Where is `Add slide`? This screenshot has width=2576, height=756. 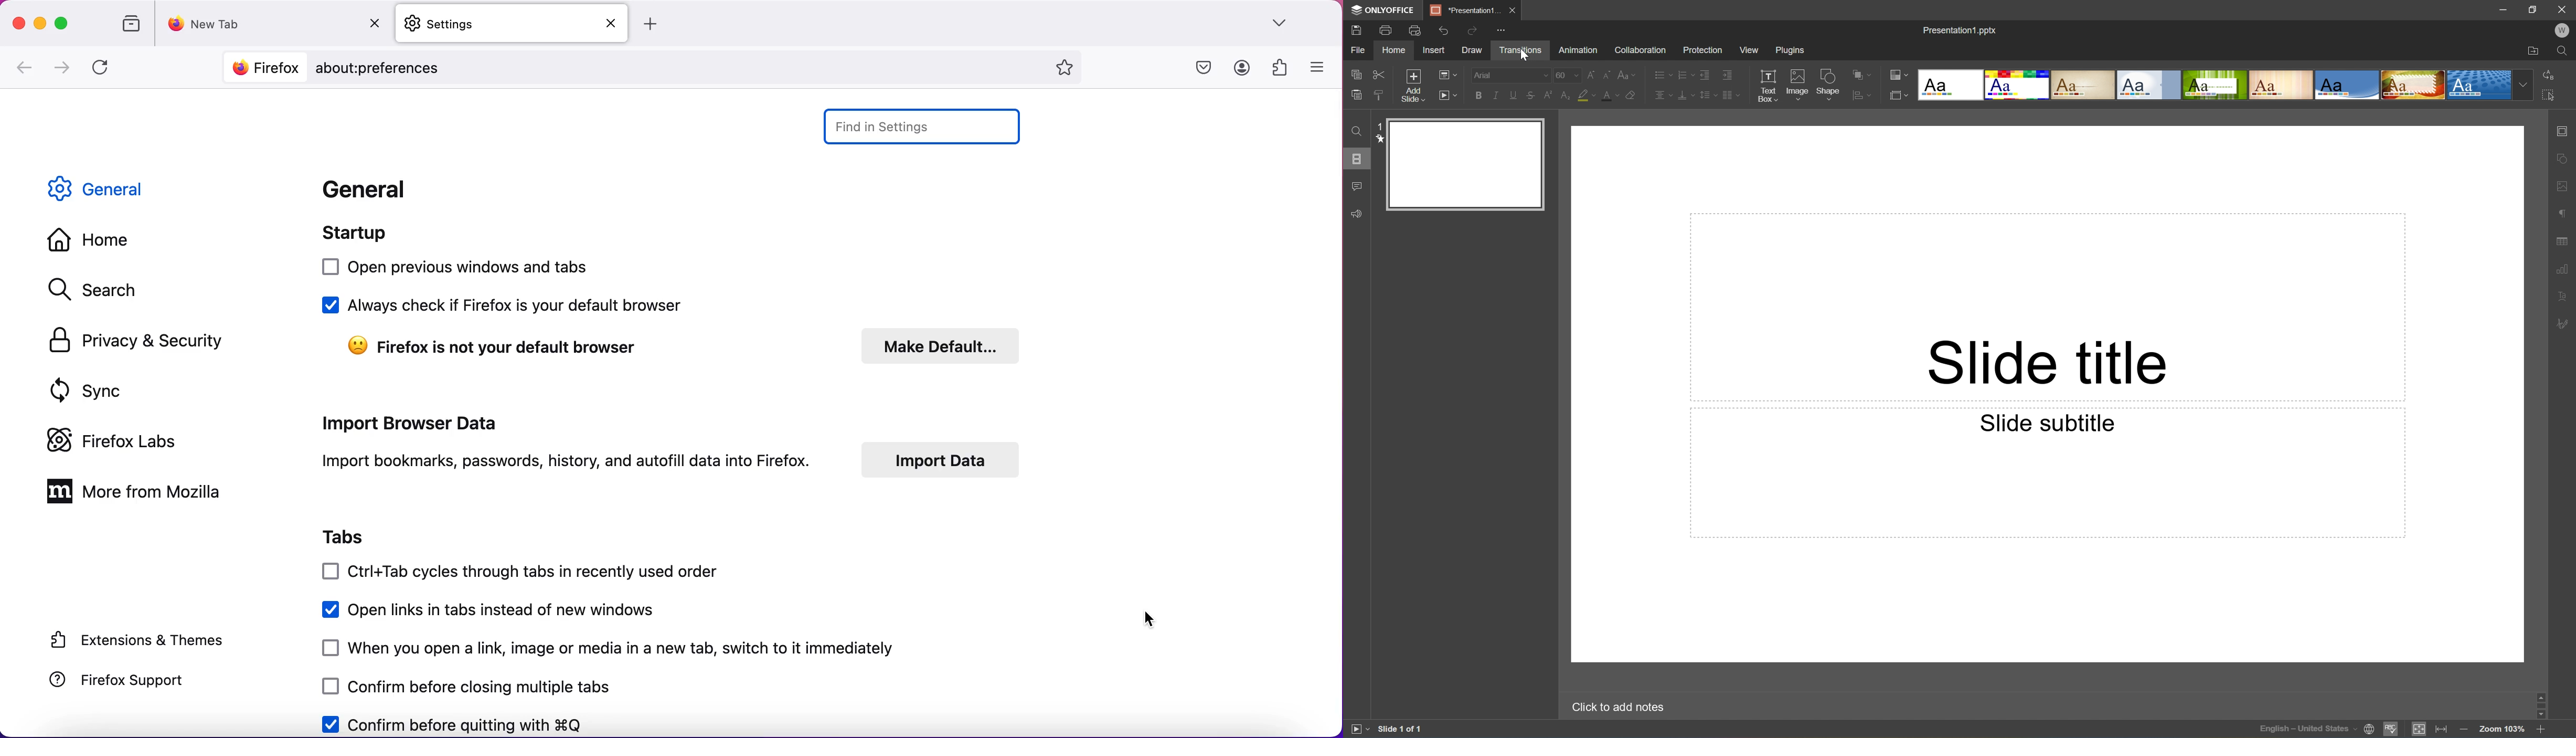
Add slide is located at coordinates (1410, 85).